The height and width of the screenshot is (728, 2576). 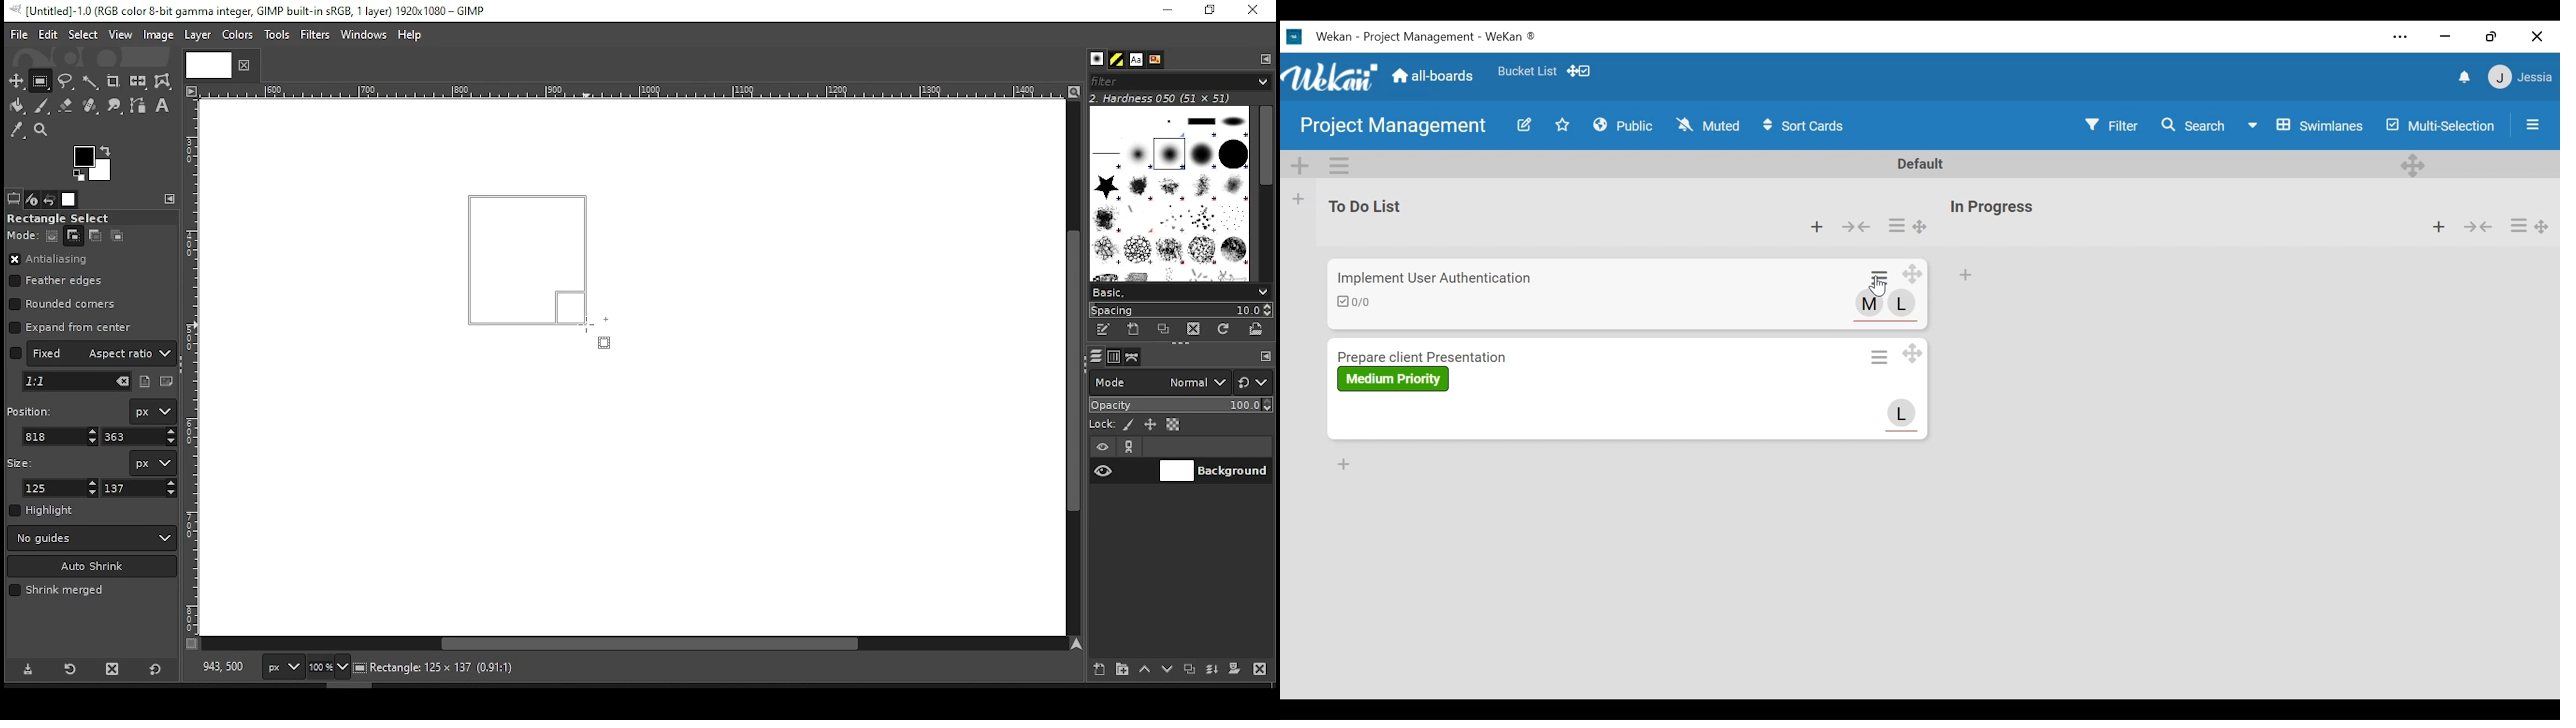 I want to click on zoom level, so click(x=328, y=669).